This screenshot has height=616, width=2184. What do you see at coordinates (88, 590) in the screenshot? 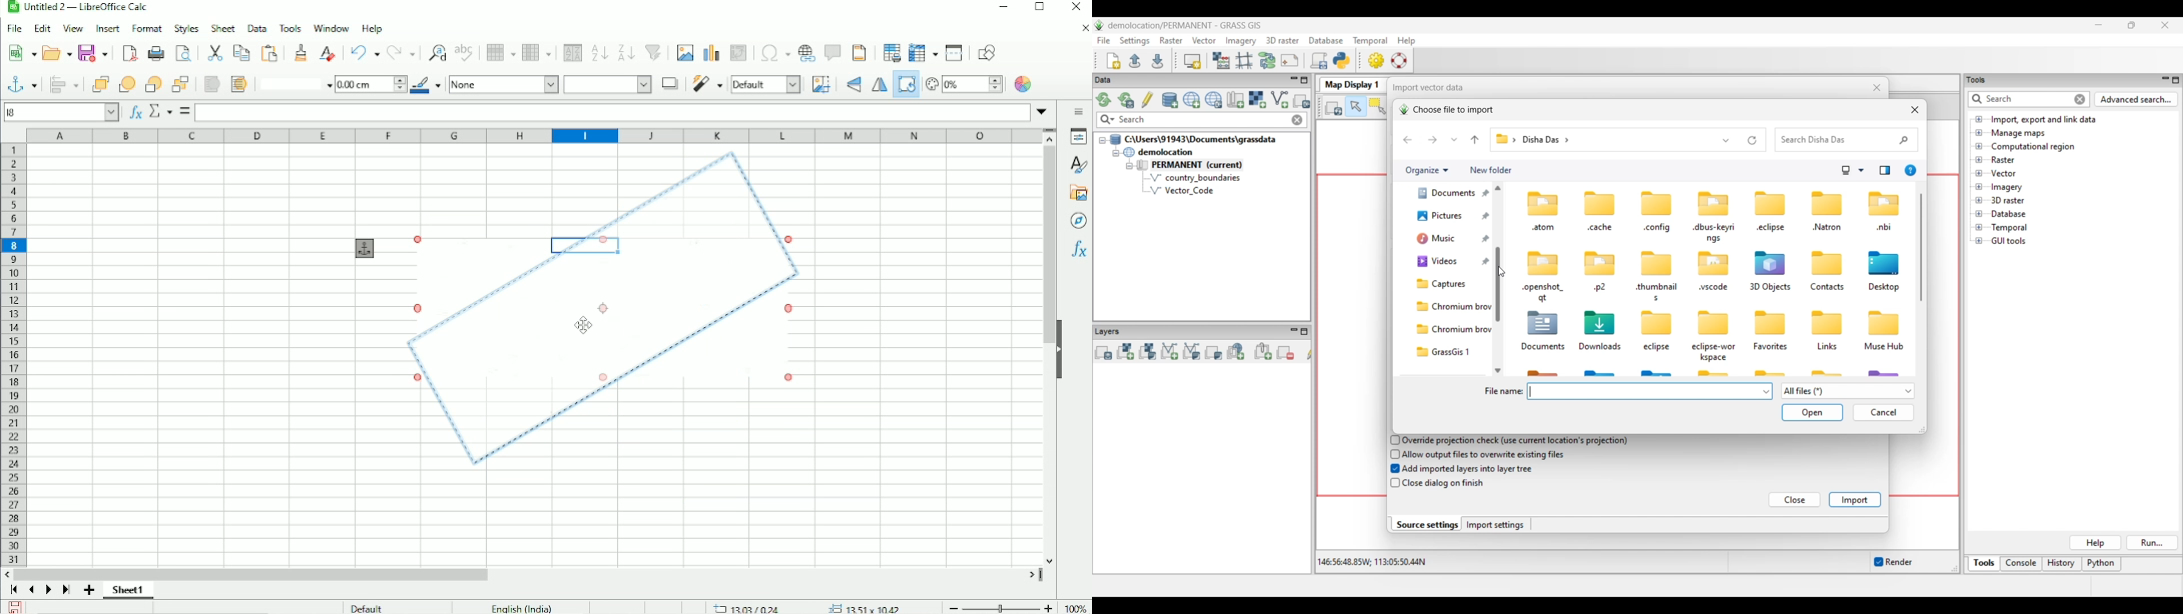
I see `Add sheet` at bounding box center [88, 590].